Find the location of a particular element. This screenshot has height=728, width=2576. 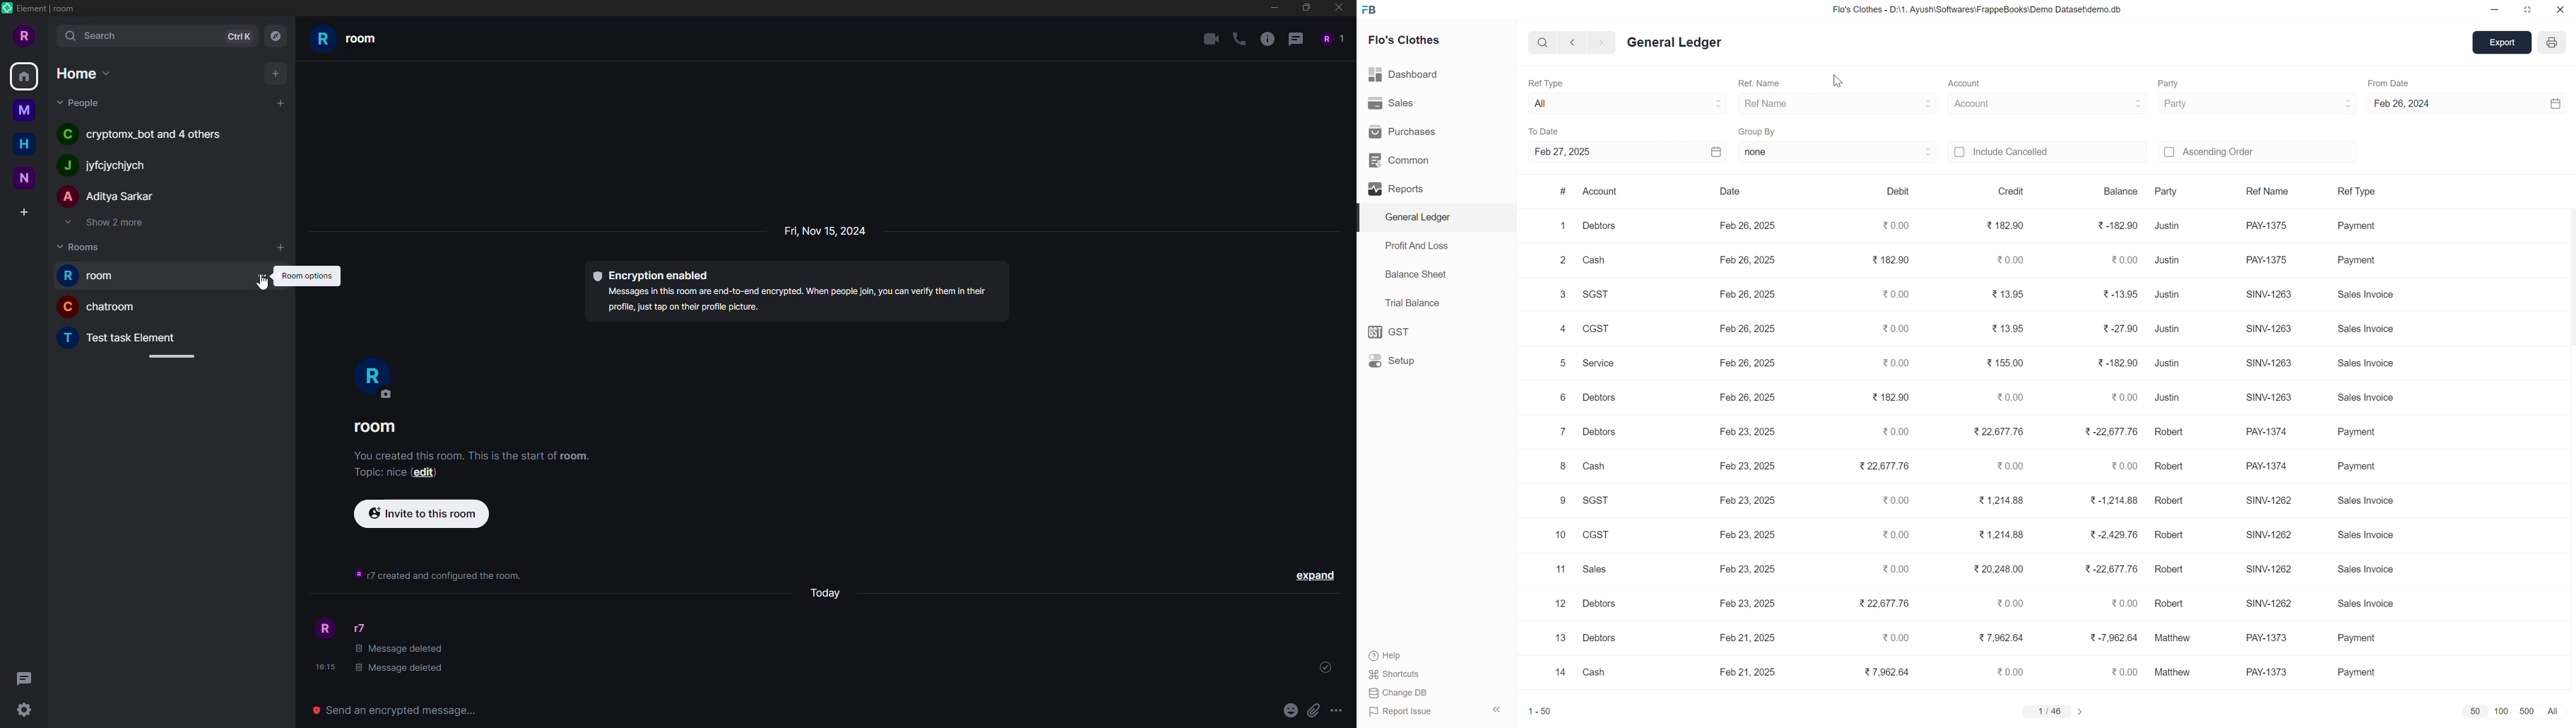

sales invoice is located at coordinates (2362, 295).